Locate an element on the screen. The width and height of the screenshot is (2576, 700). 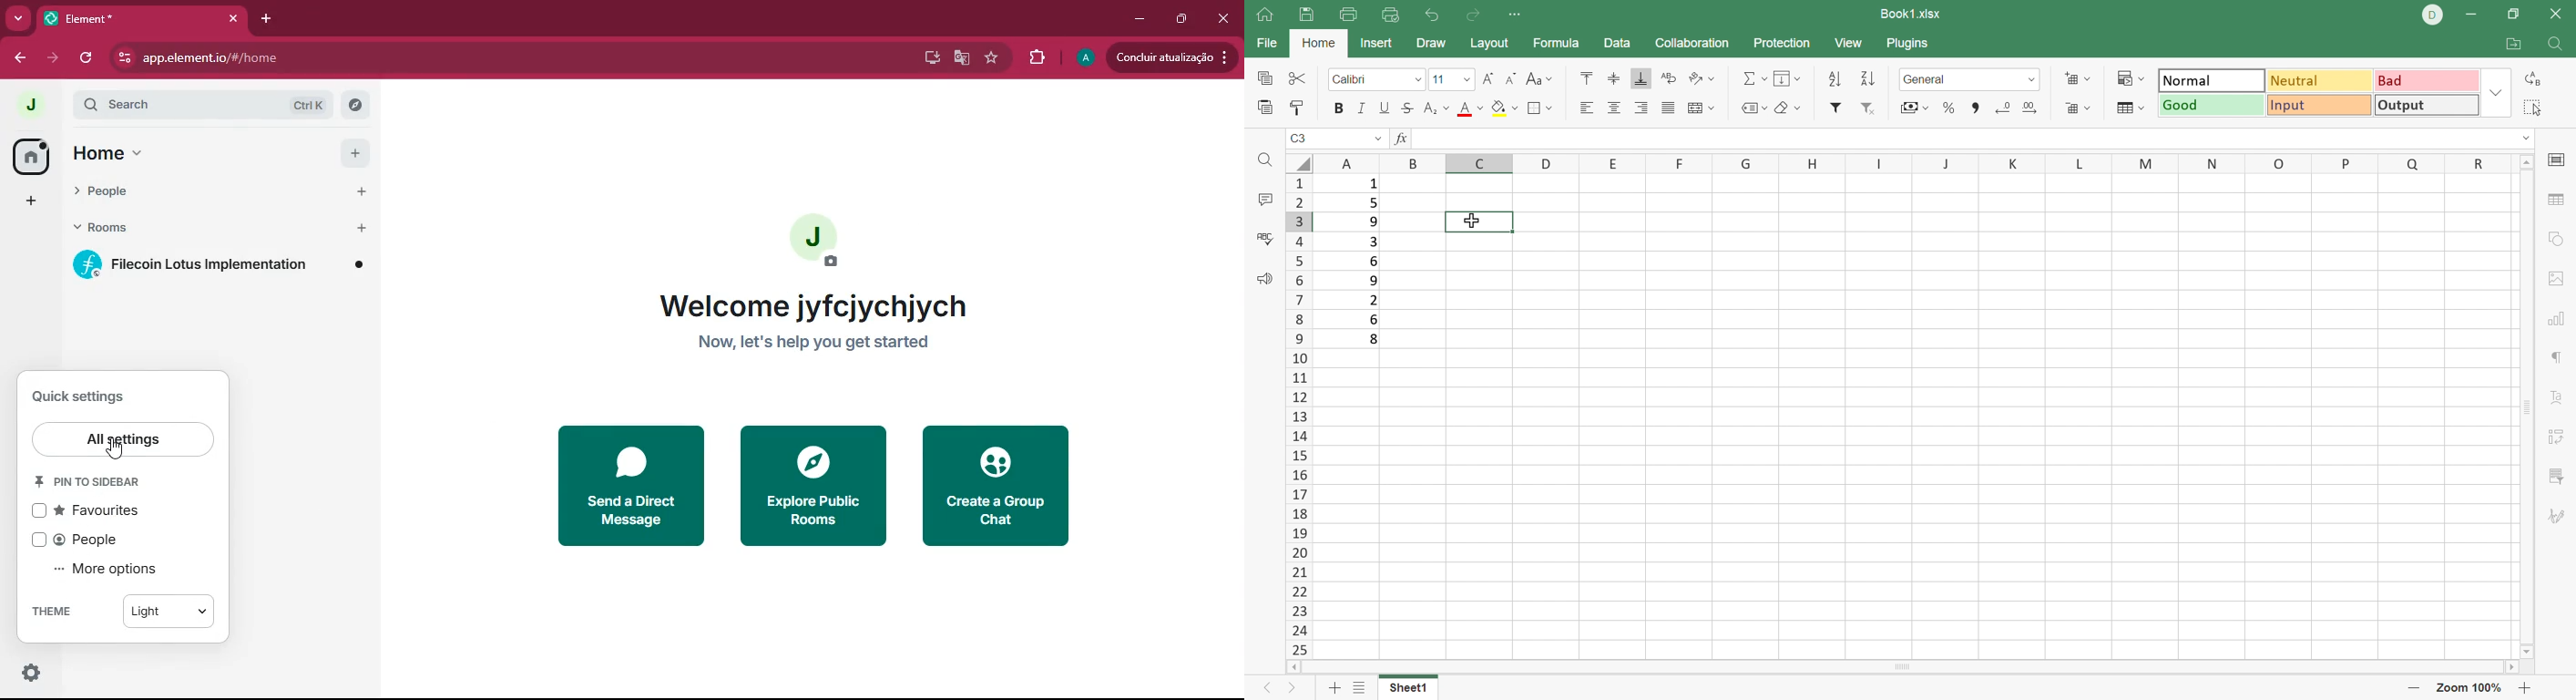
fx is located at coordinates (1400, 138).